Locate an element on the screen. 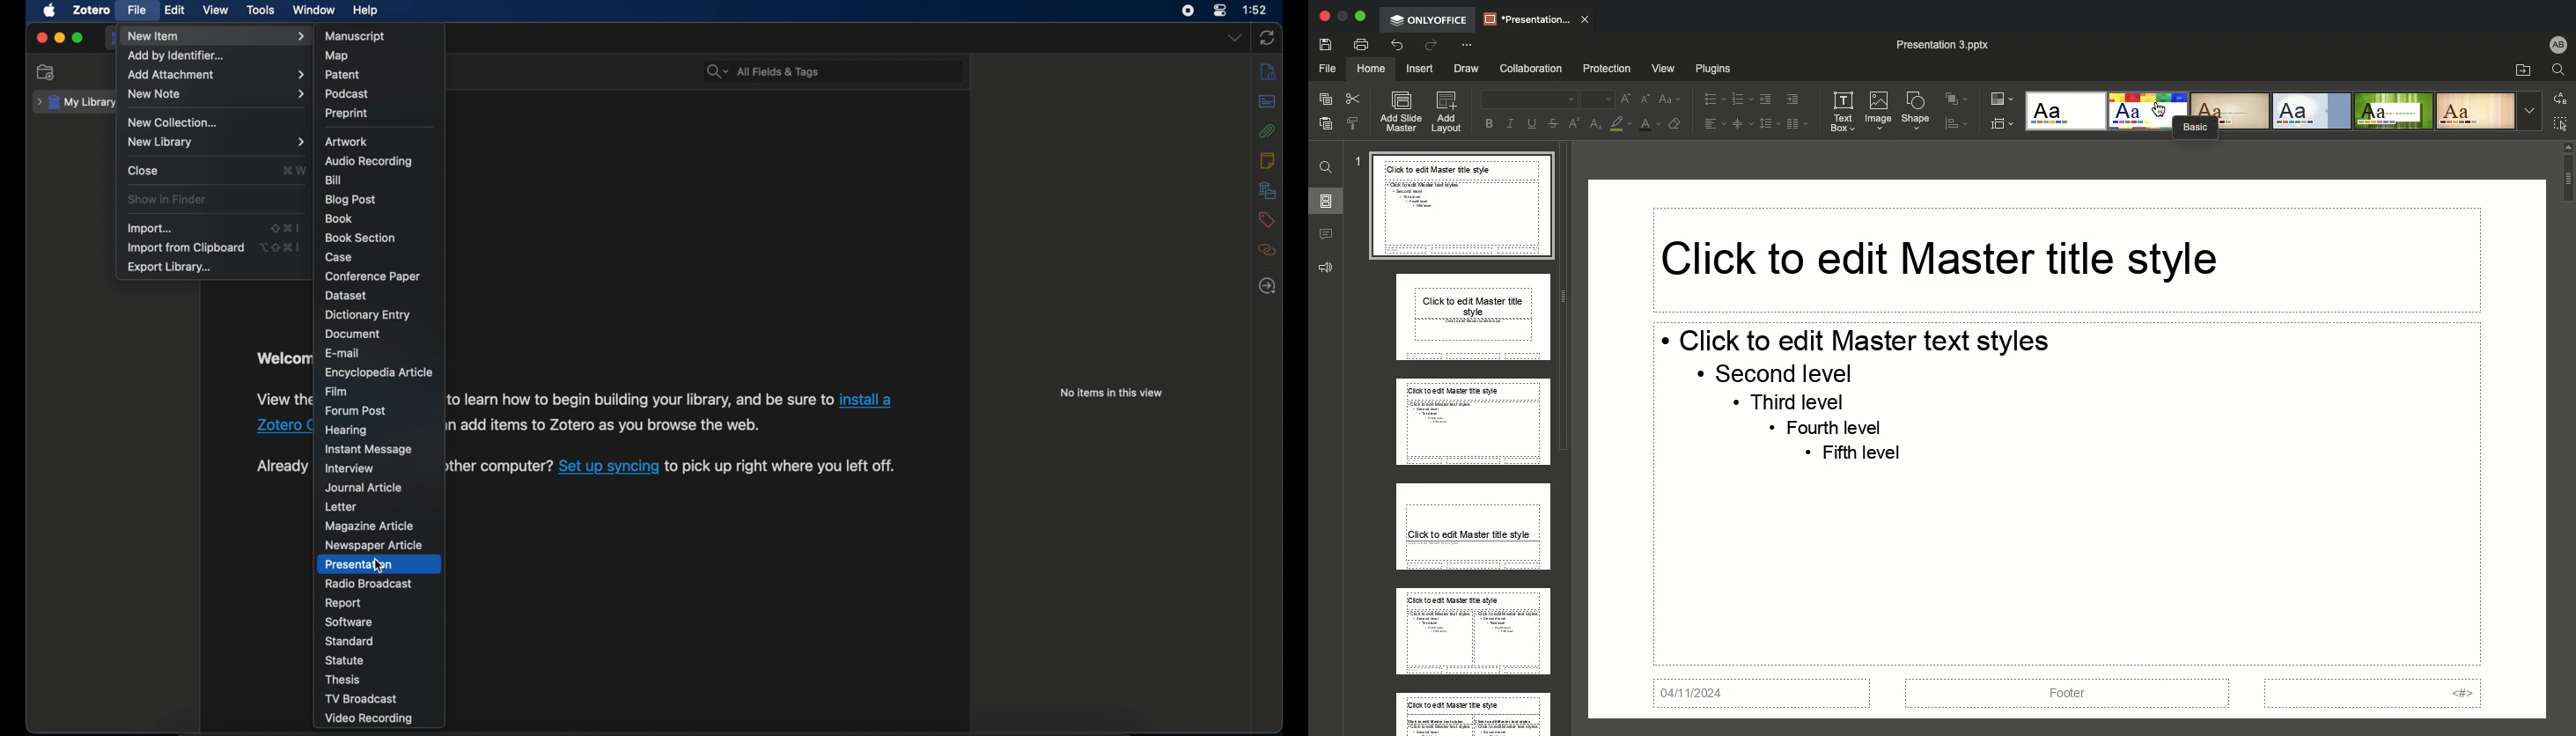 This screenshot has width=2576, height=756. Align shape is located at coordinates (1954, 126).